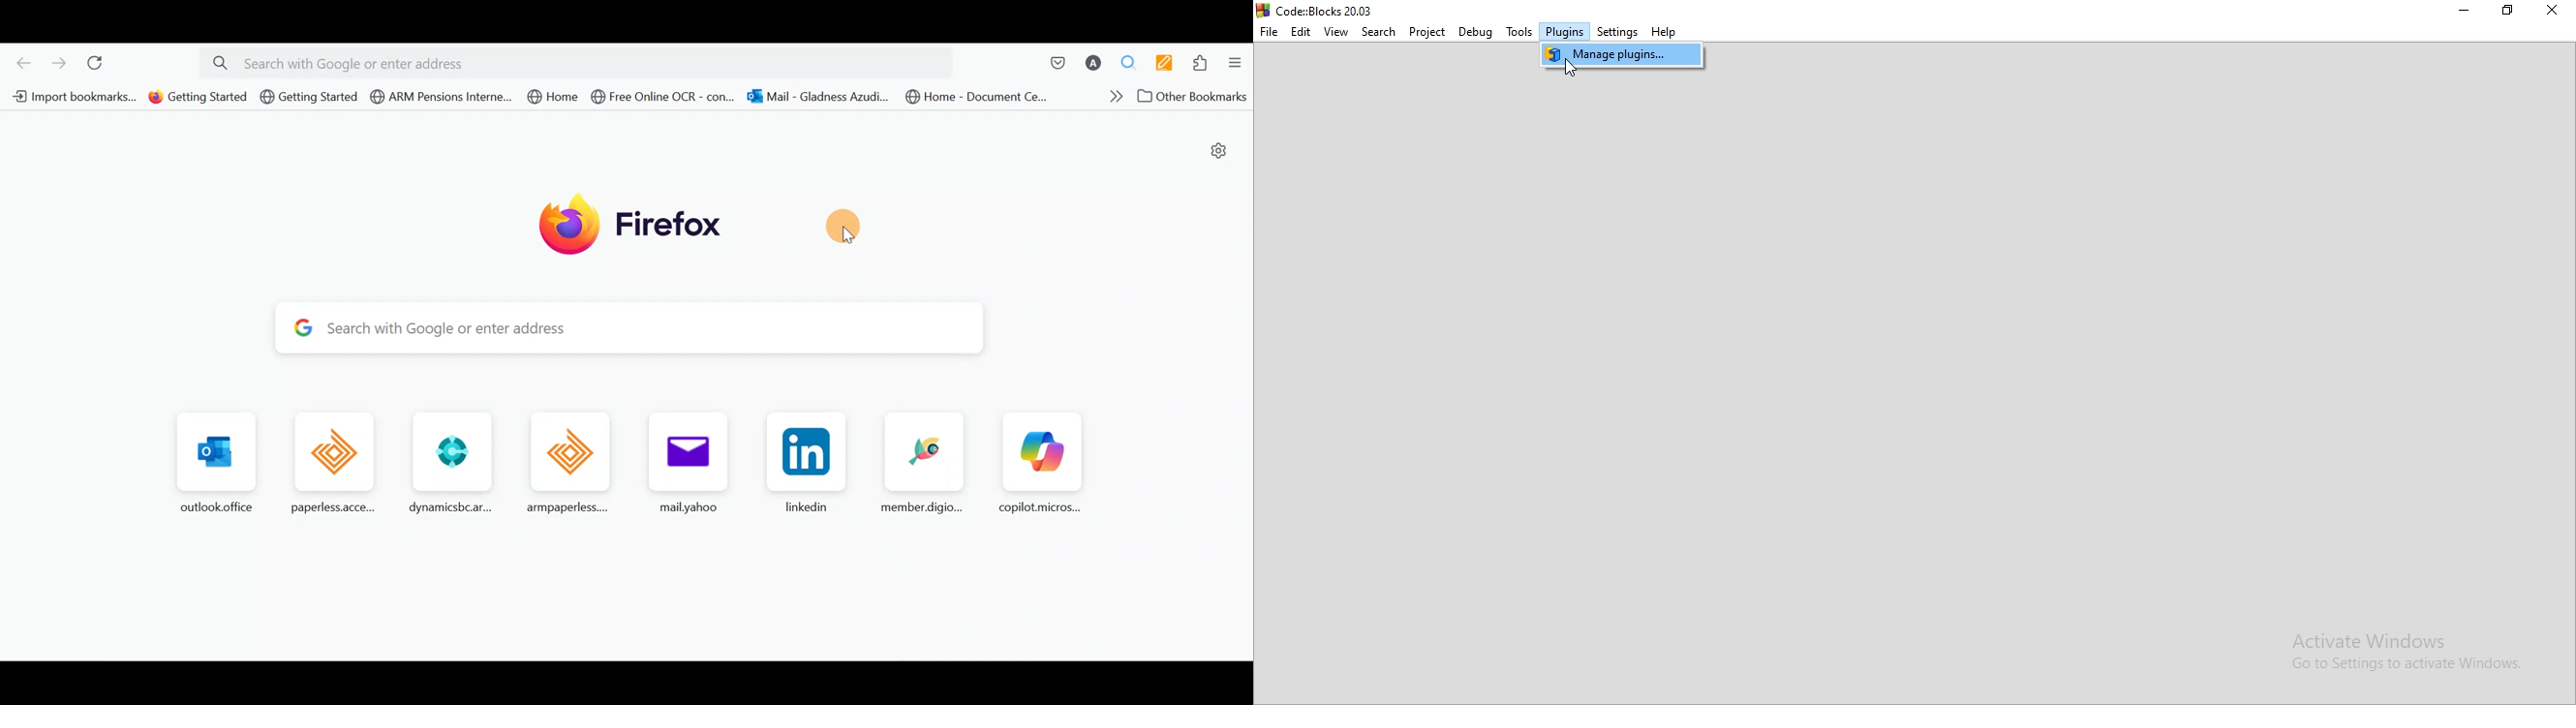  What do you see at coordinates (627, 462) in the screenshot?
I see `Frequently browsed pages` at bounding box center [627, 462].